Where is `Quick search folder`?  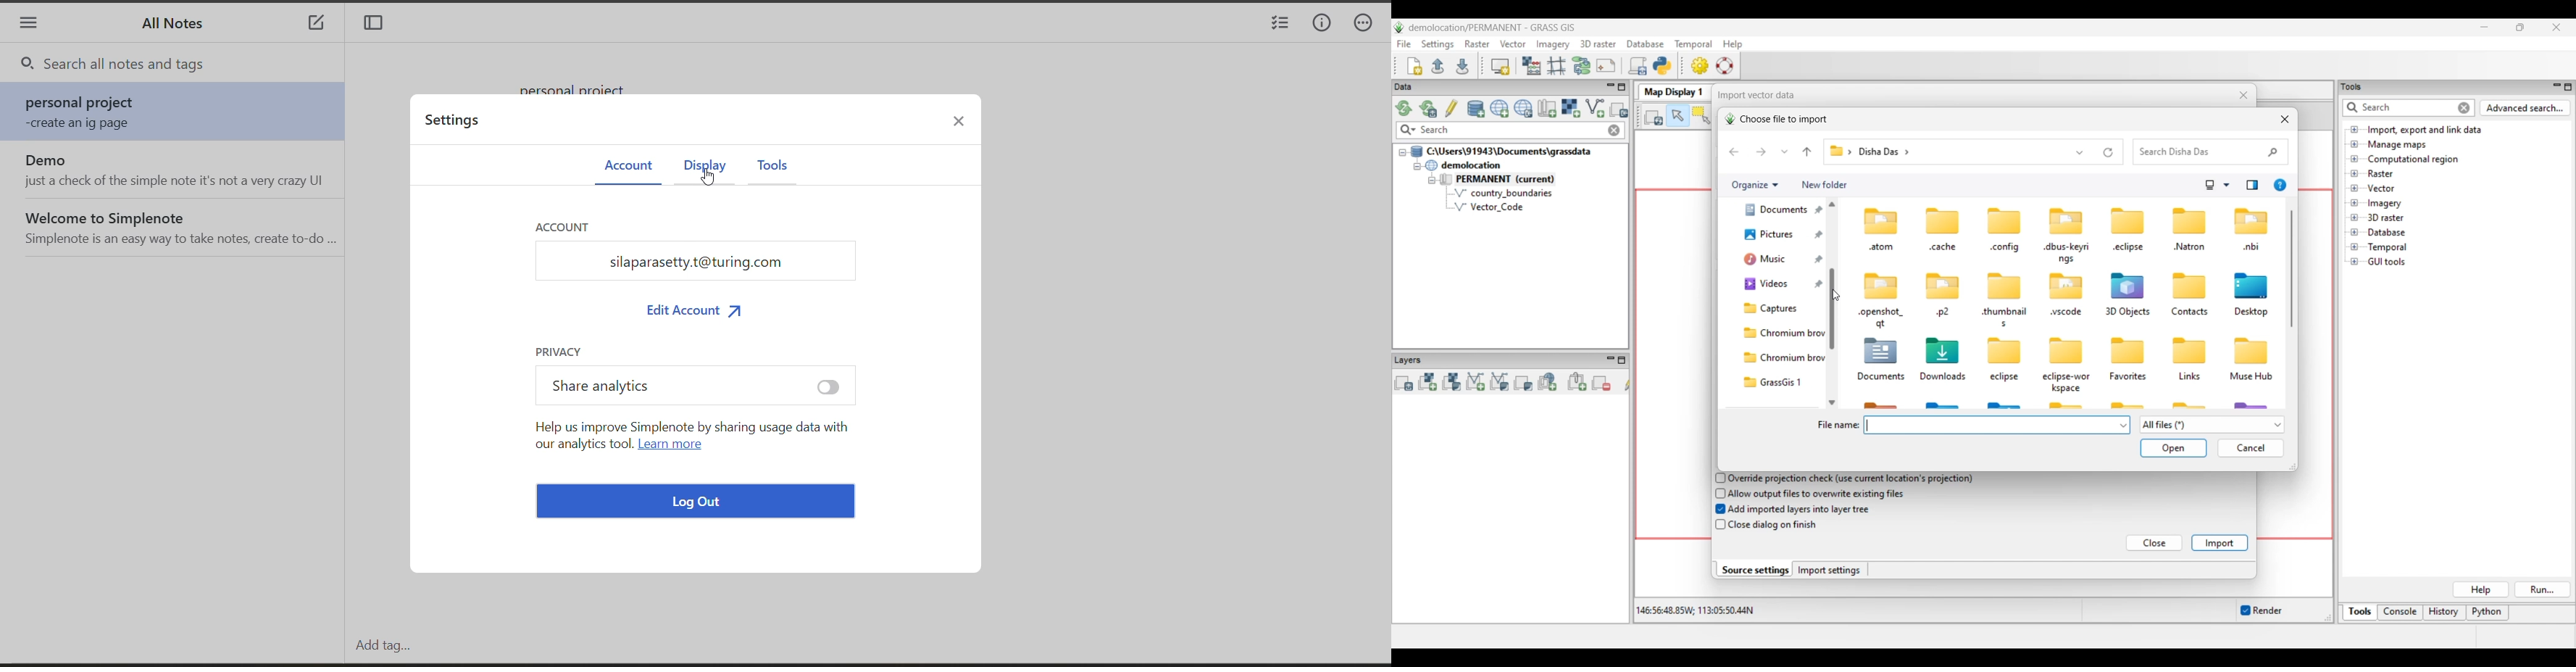
Quick search folder is located at coordinates (2211, 152).